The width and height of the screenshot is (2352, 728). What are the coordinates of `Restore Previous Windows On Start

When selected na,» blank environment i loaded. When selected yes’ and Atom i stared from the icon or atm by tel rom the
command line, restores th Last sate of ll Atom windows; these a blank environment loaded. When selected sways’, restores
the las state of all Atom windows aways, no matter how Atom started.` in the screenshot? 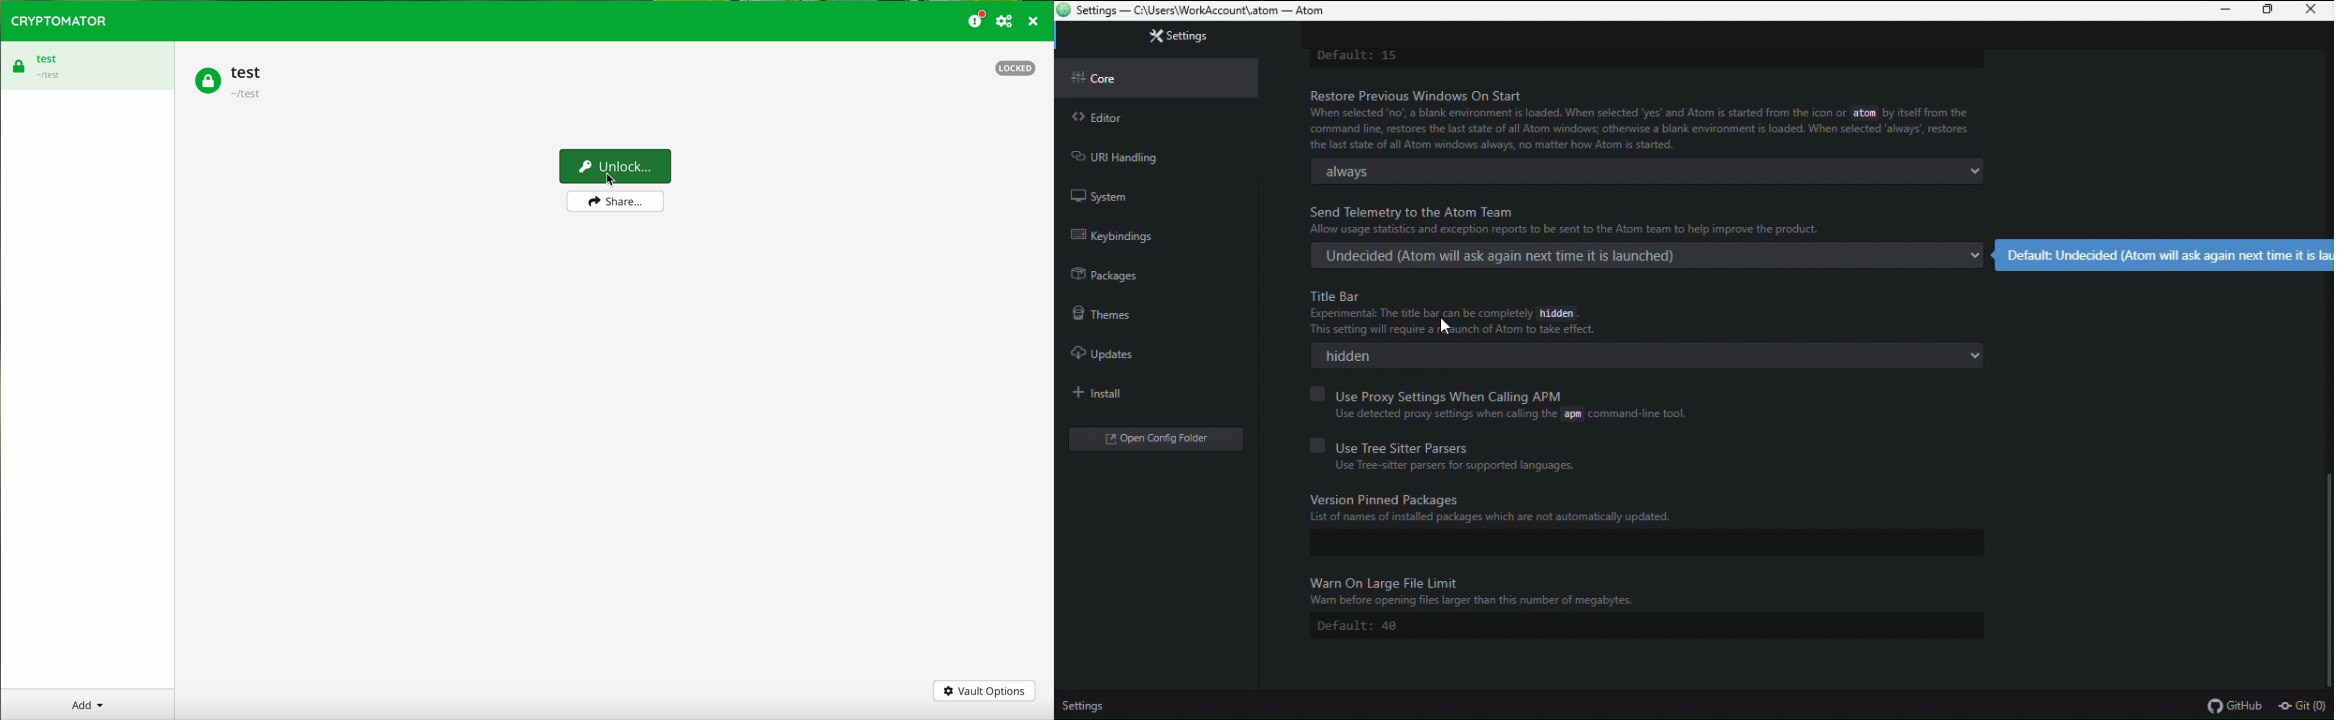 It's located at (1639, 119).